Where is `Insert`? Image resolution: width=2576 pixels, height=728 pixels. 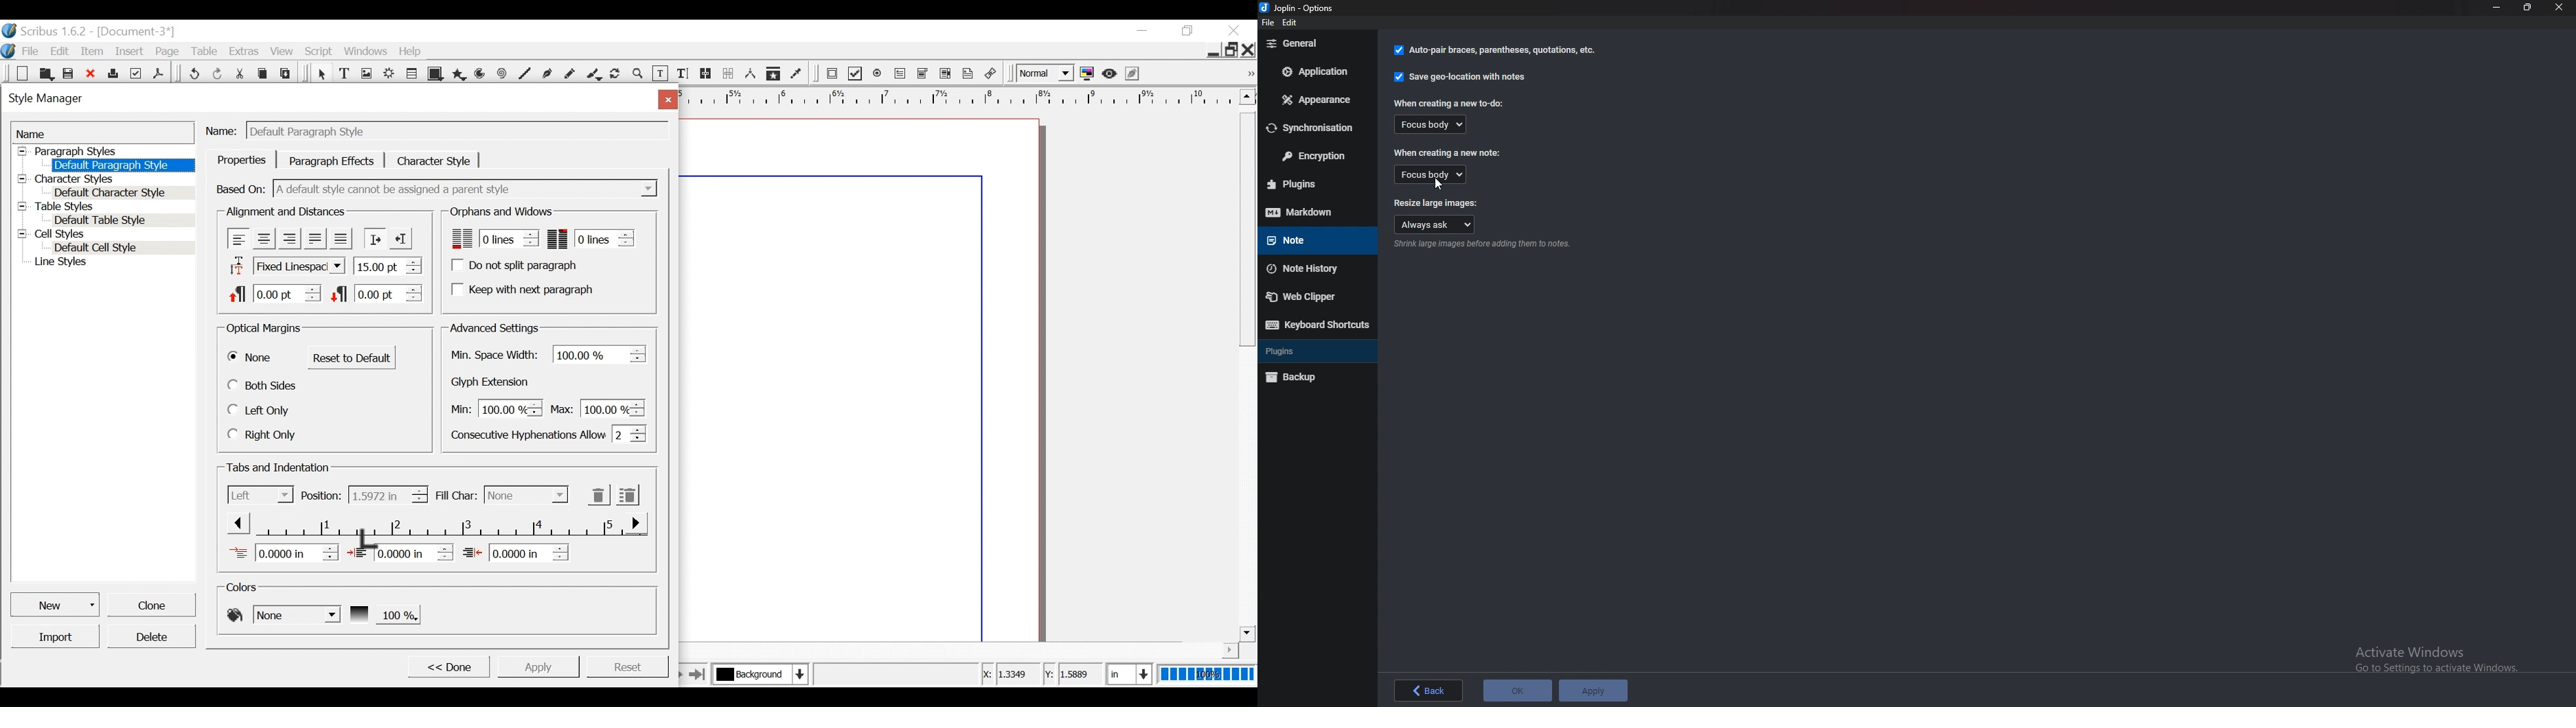 Insert is located at coordinates (132, 50).